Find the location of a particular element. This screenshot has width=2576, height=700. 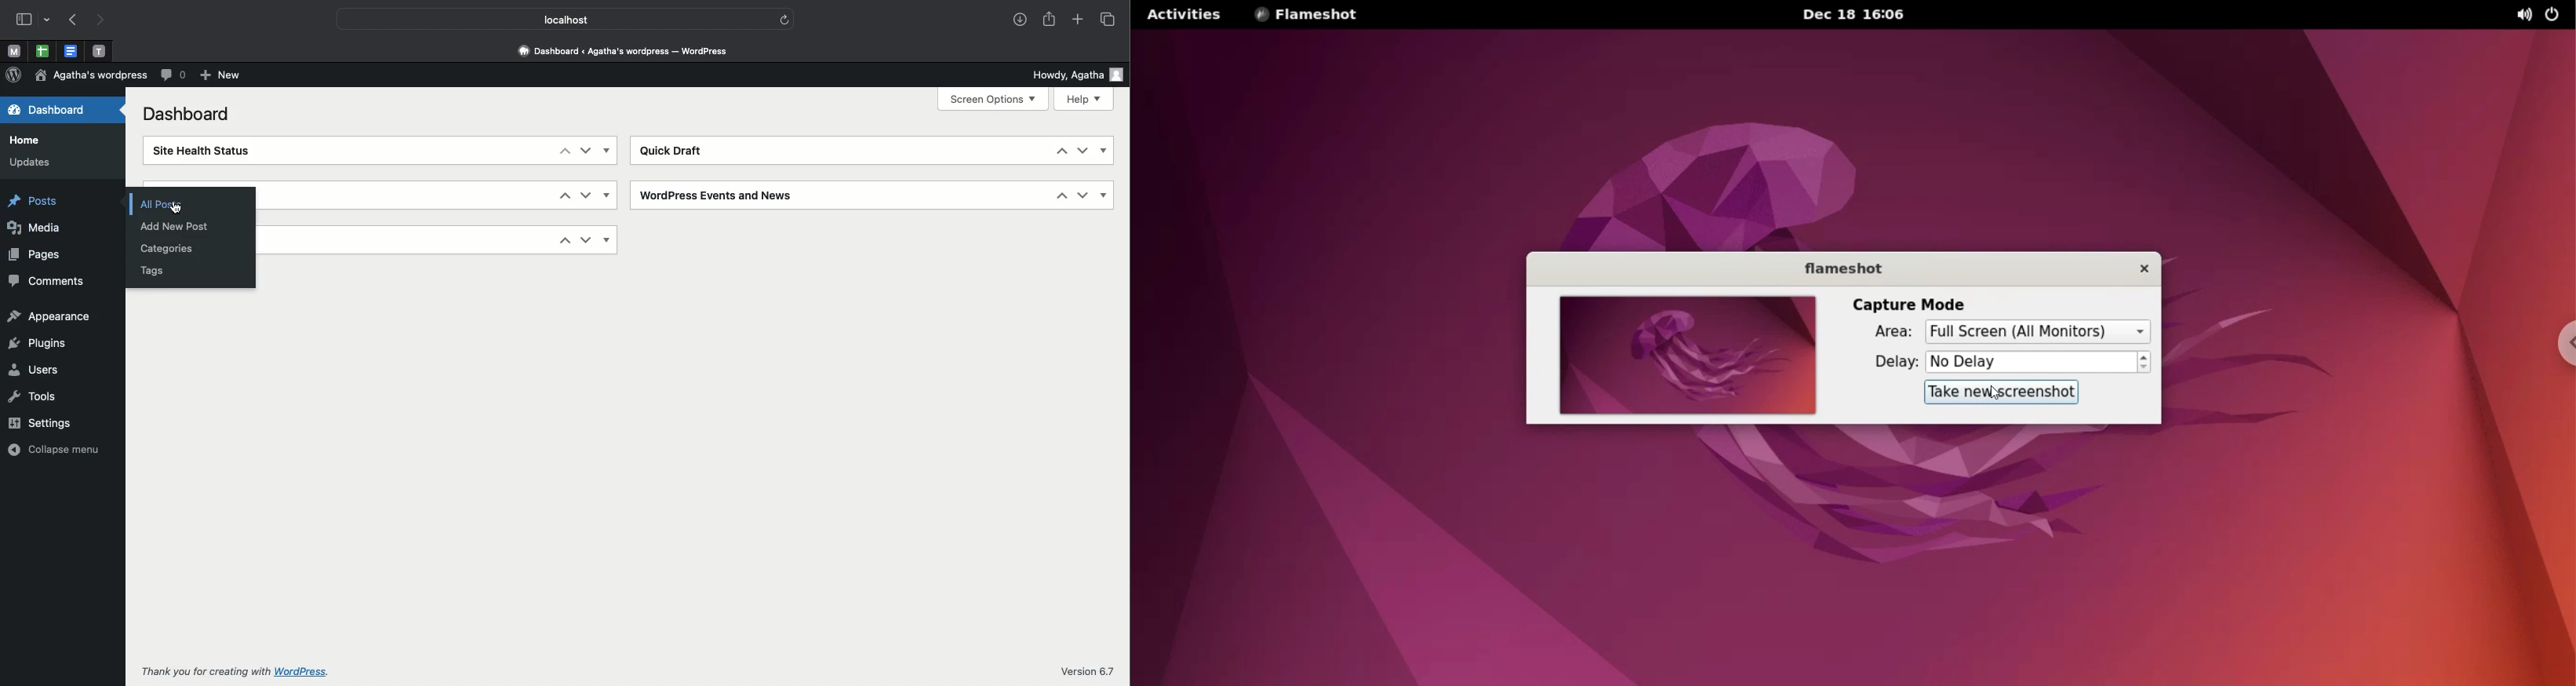

delay label is located at coordinates (1894, 363).